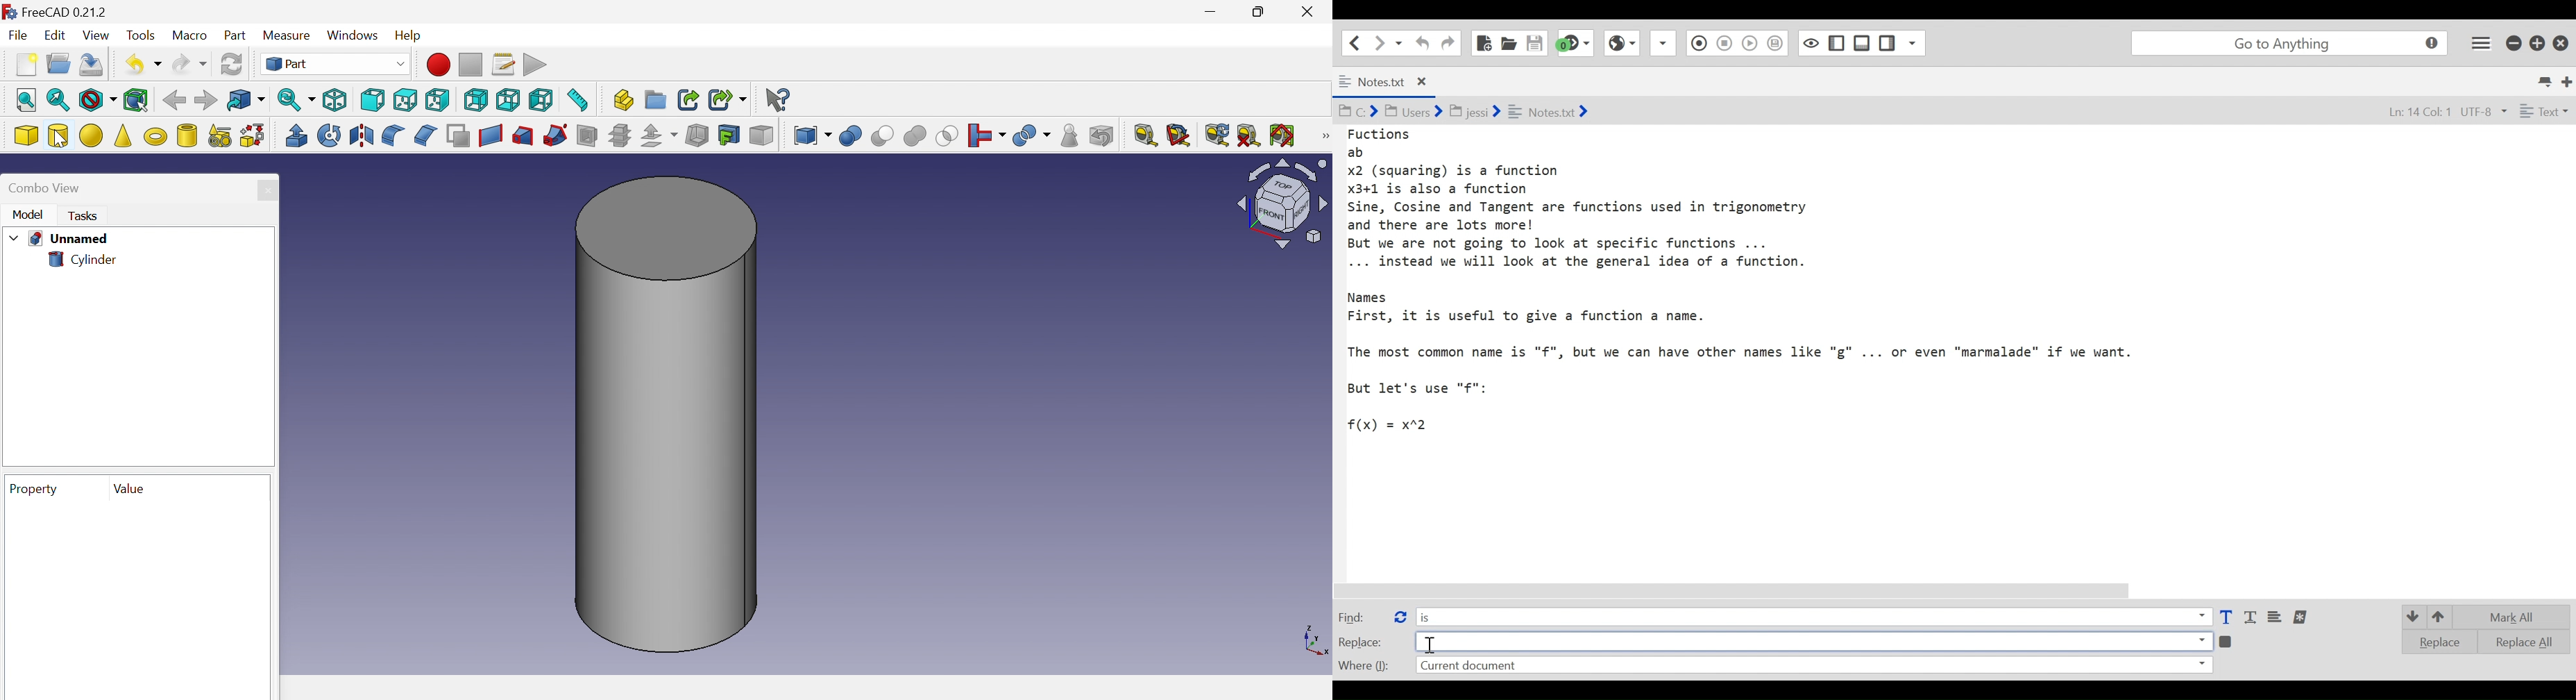 This screenshot has width=2576, height=700. Describe the element at coordinates (1282, 135) in the screenshot. I see `Toggle all` at that location.